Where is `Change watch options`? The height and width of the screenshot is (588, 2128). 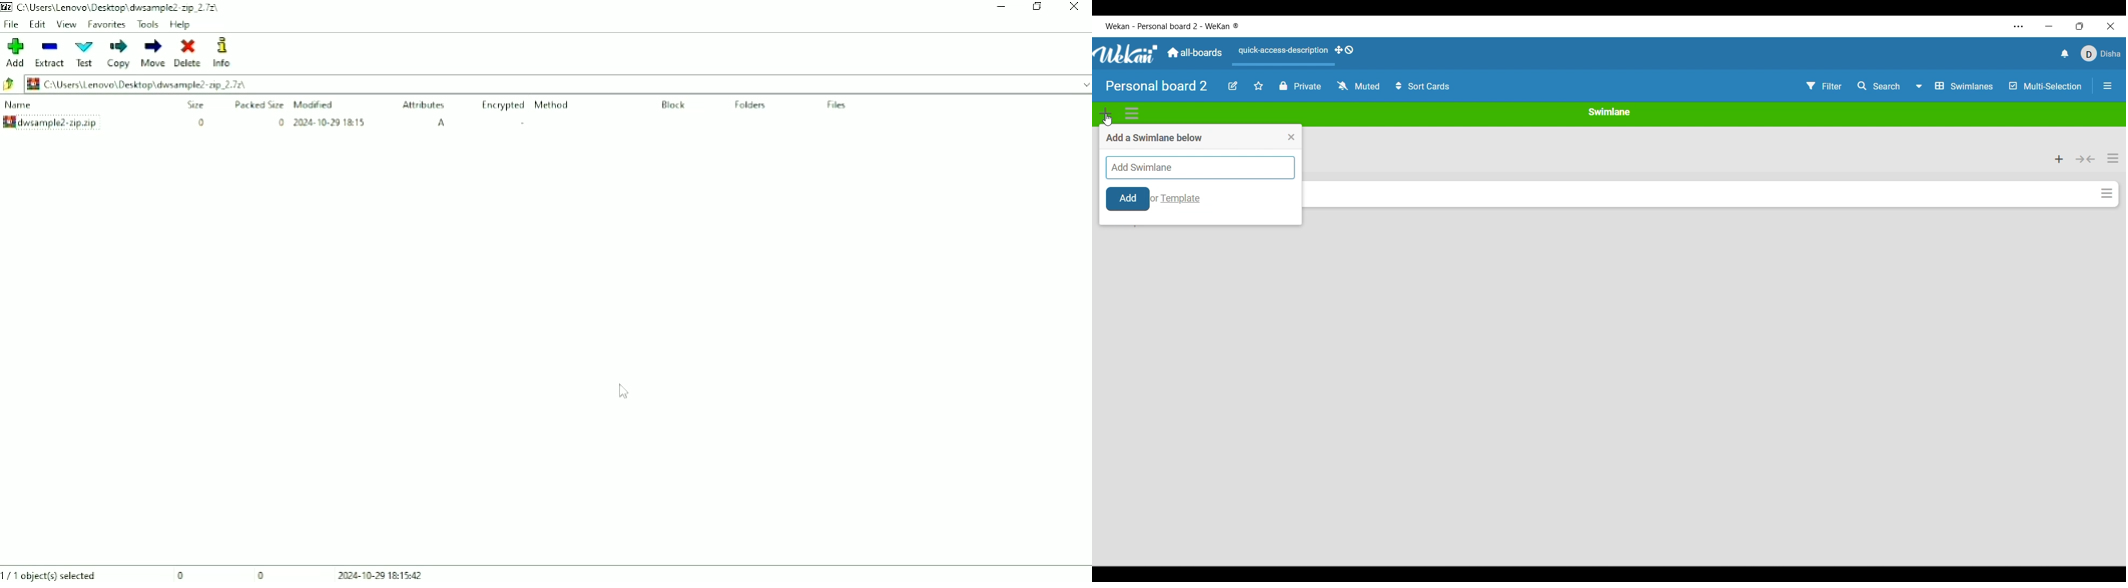
Change watch options is located at coordinates (1359, 85).